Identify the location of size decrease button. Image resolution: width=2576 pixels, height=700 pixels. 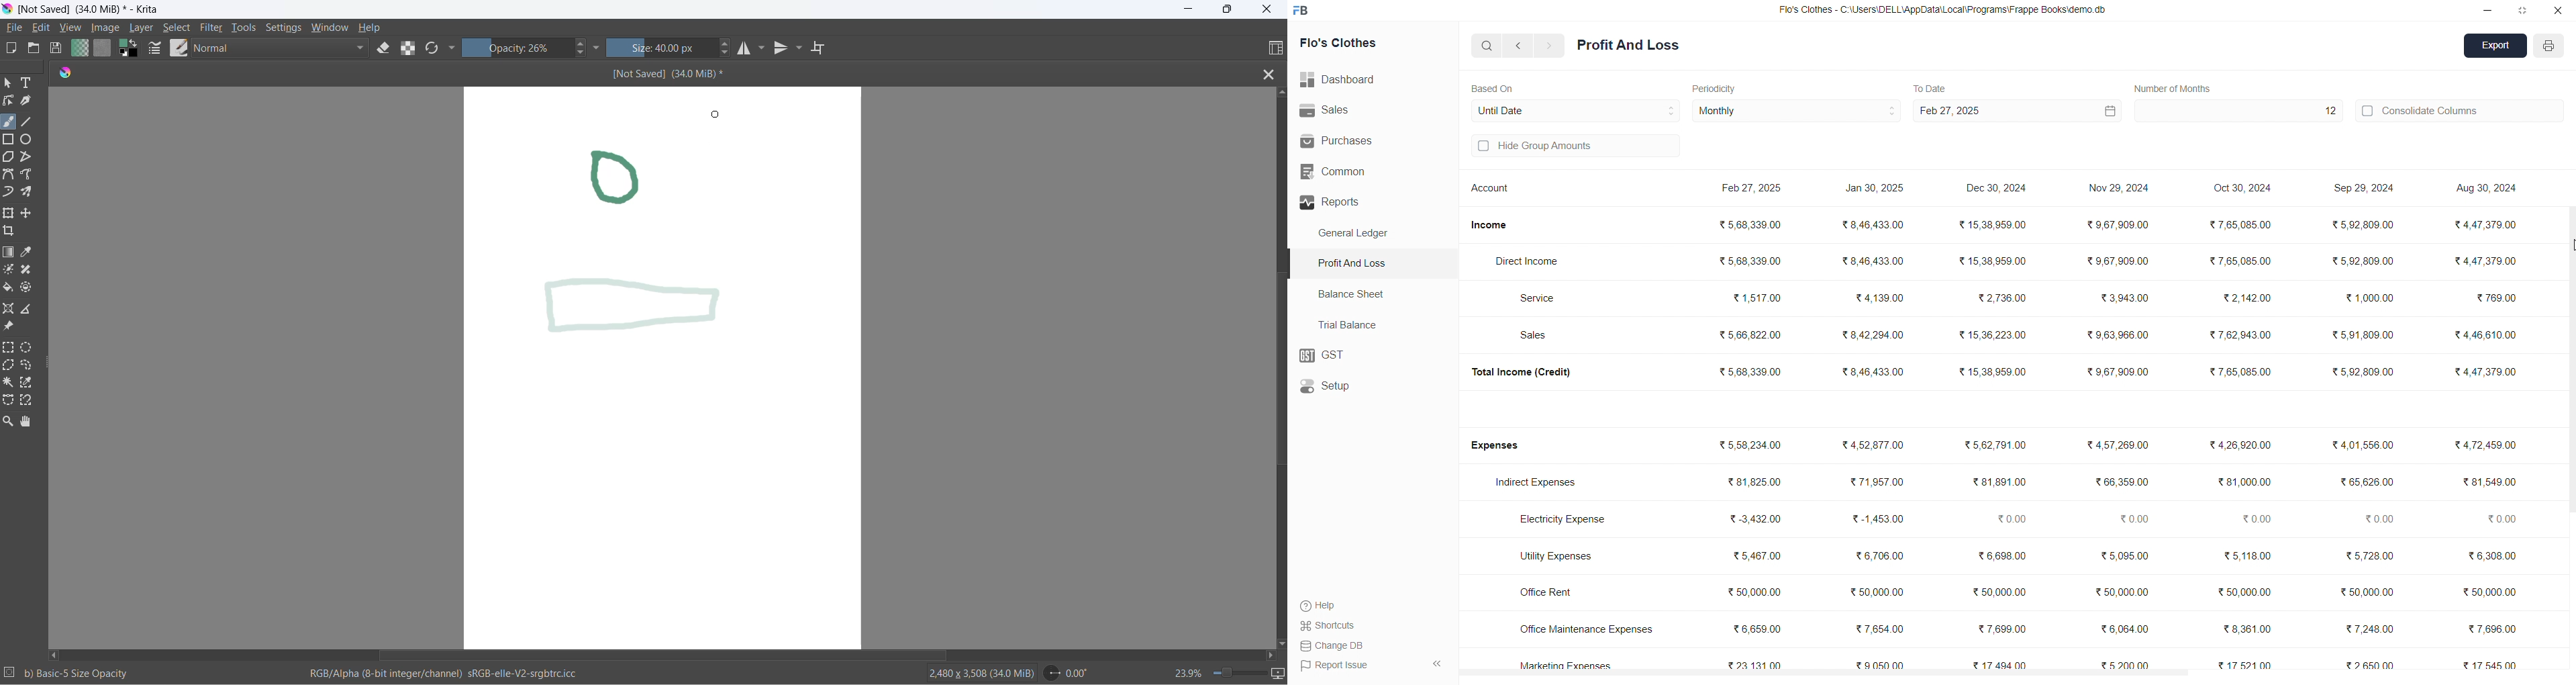
(728, 55).